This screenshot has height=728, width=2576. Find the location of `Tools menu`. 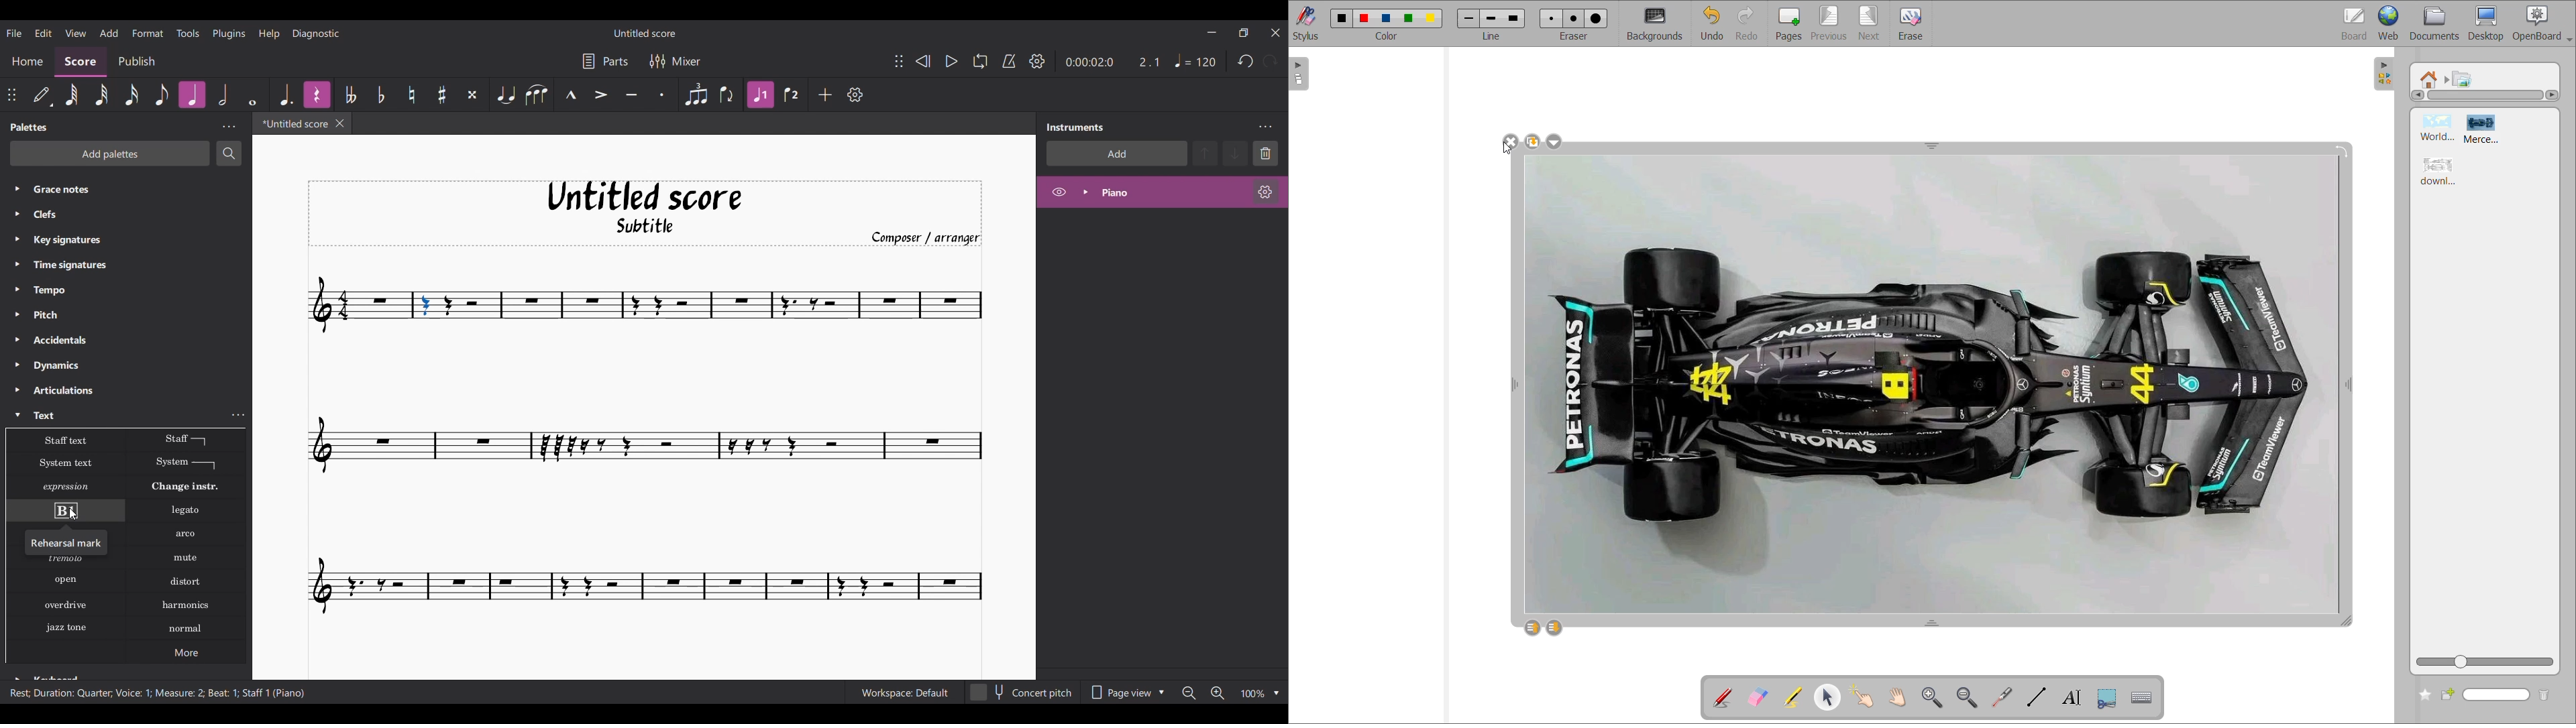

Tools menu is located at coordinates (189, 32).